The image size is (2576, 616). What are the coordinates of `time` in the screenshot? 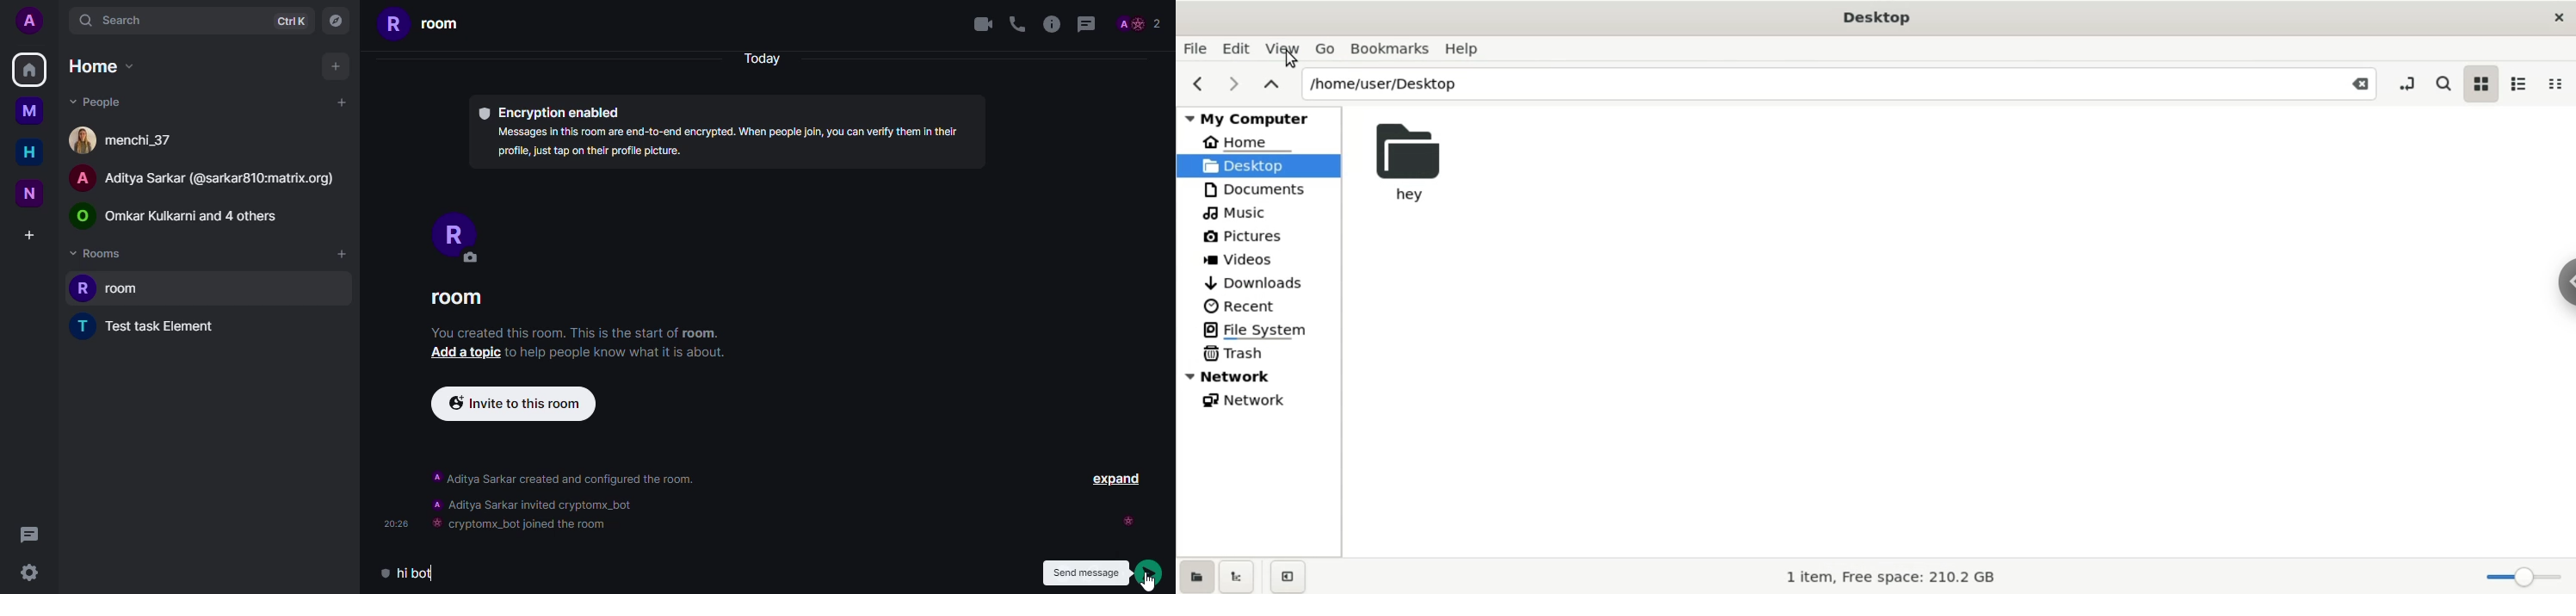 It's located at (395, 523).